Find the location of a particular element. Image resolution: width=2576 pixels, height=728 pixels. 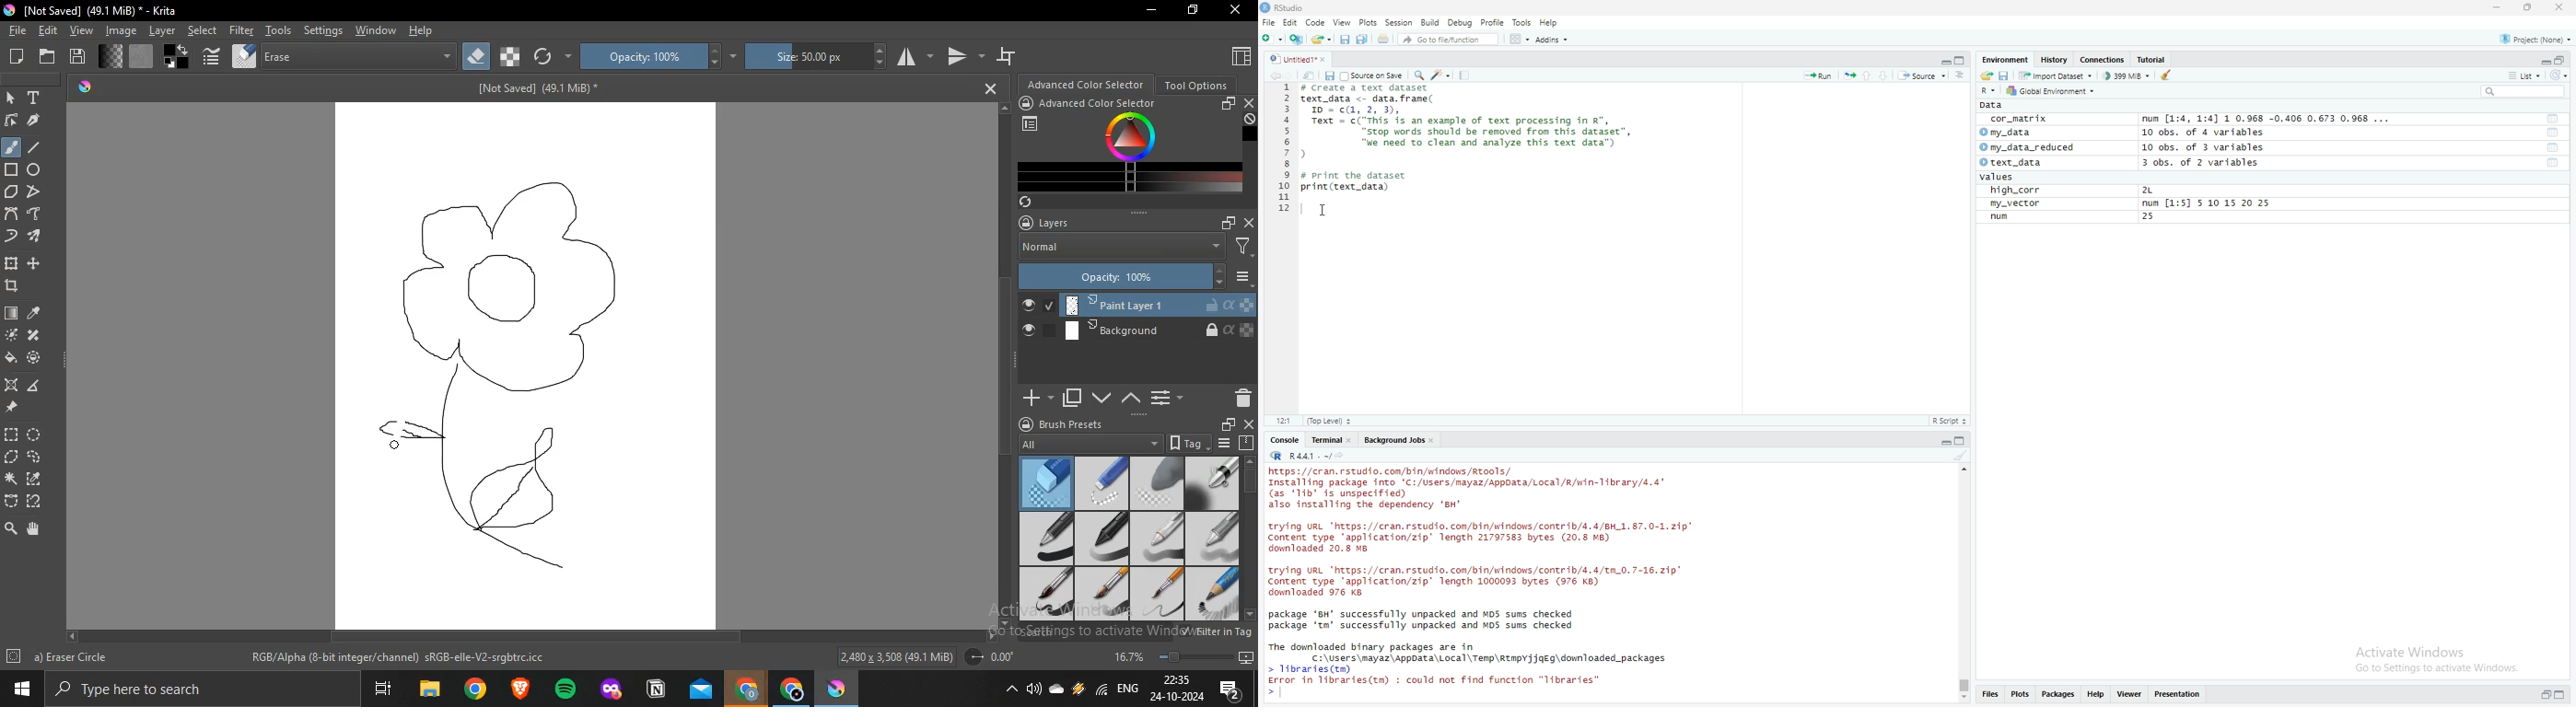

background jobs is located at coordinates (1400, 441).